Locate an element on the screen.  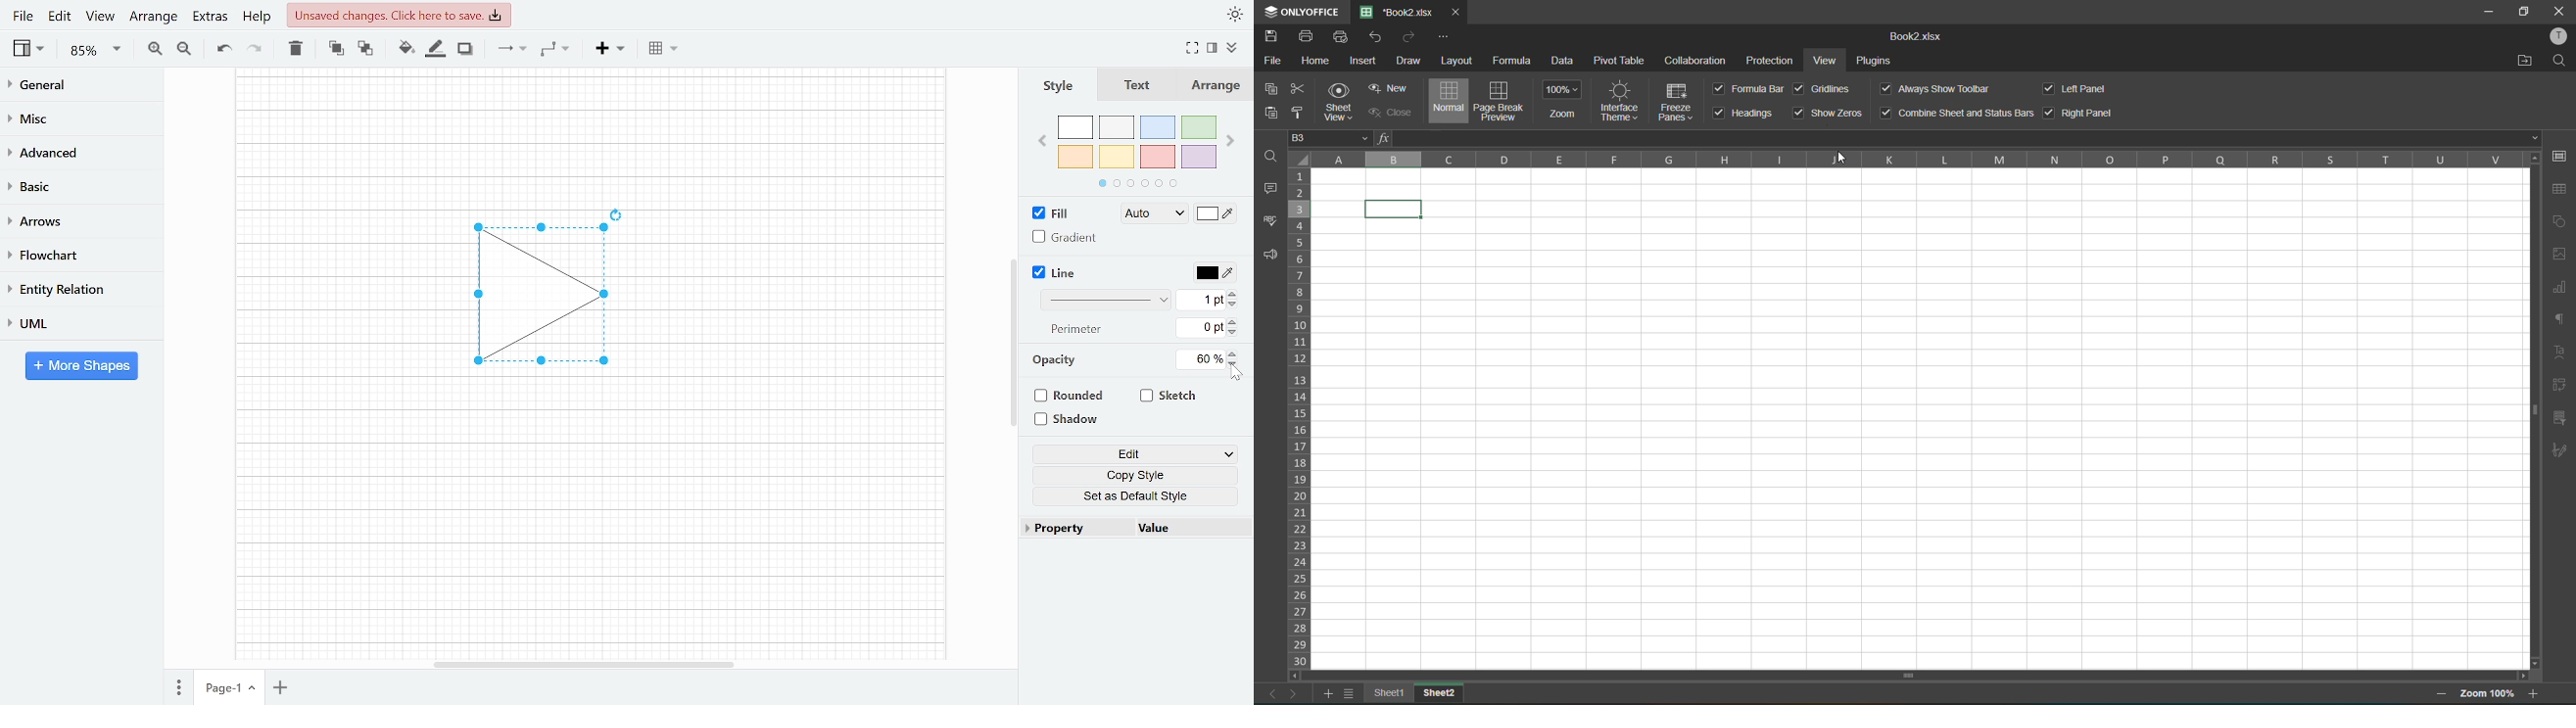
red is located at coordinates (1158, 158).